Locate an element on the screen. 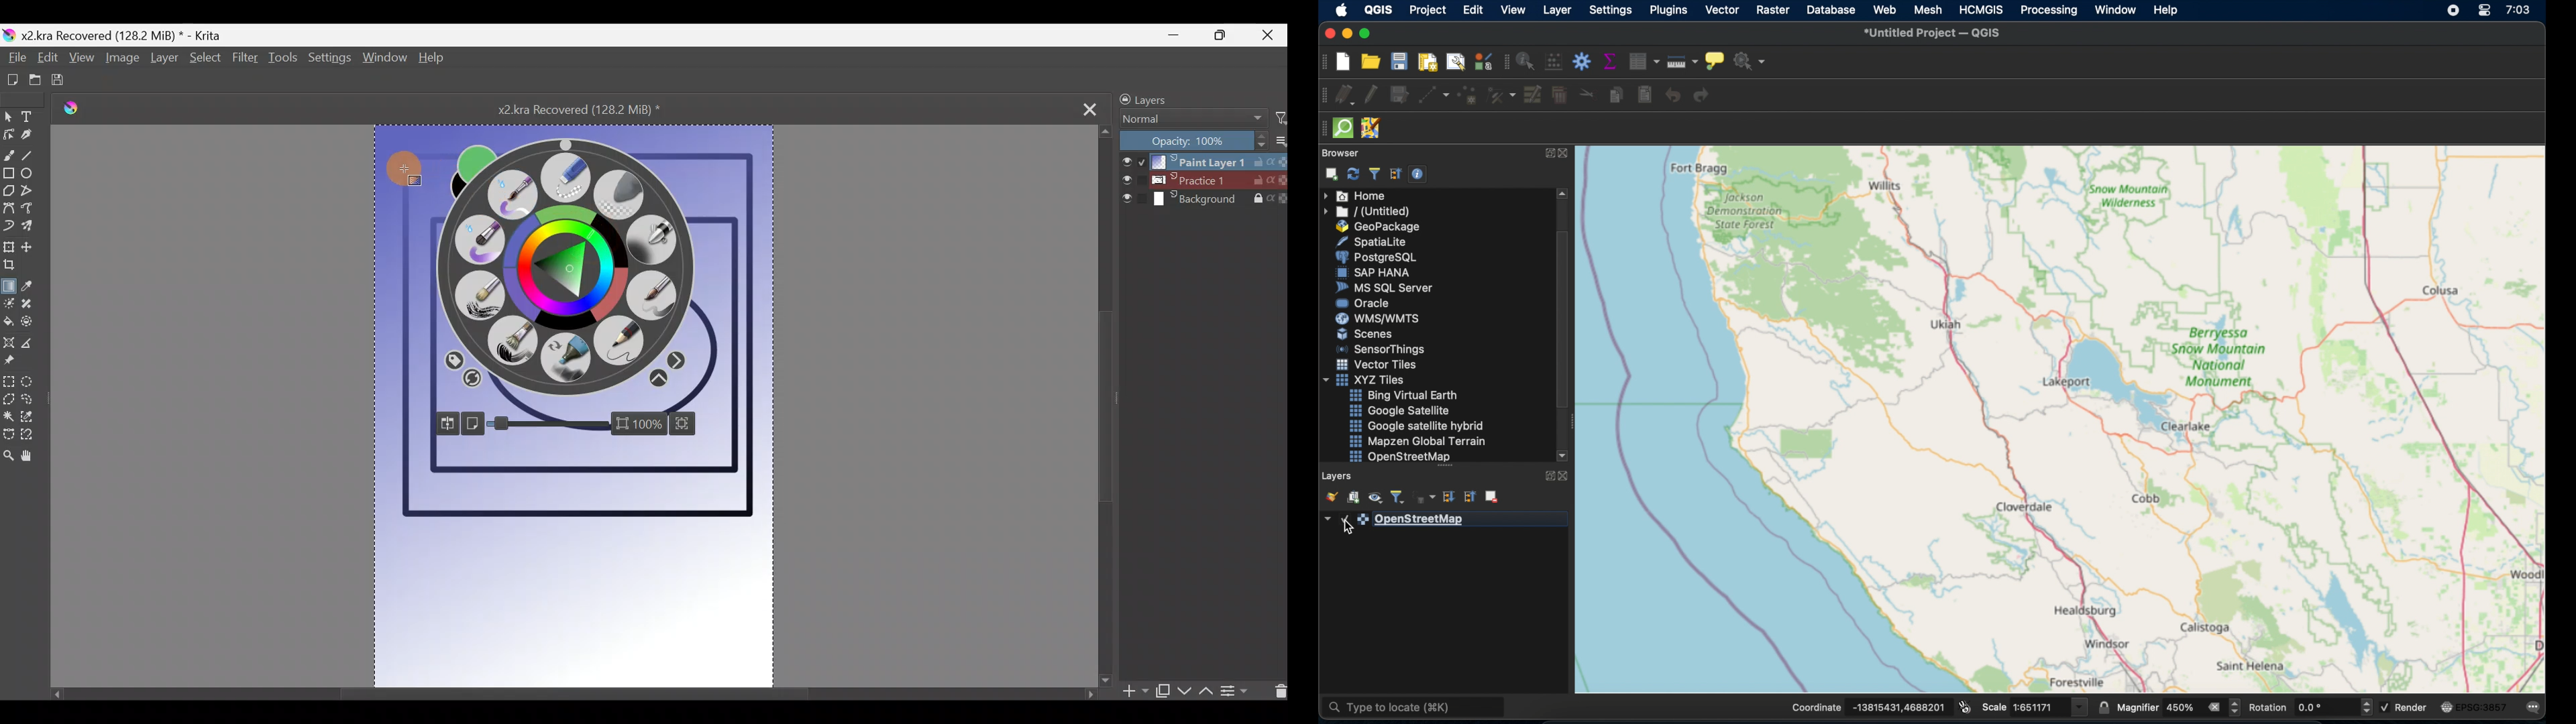  Eraser soft is located at coordinates (625, 193).